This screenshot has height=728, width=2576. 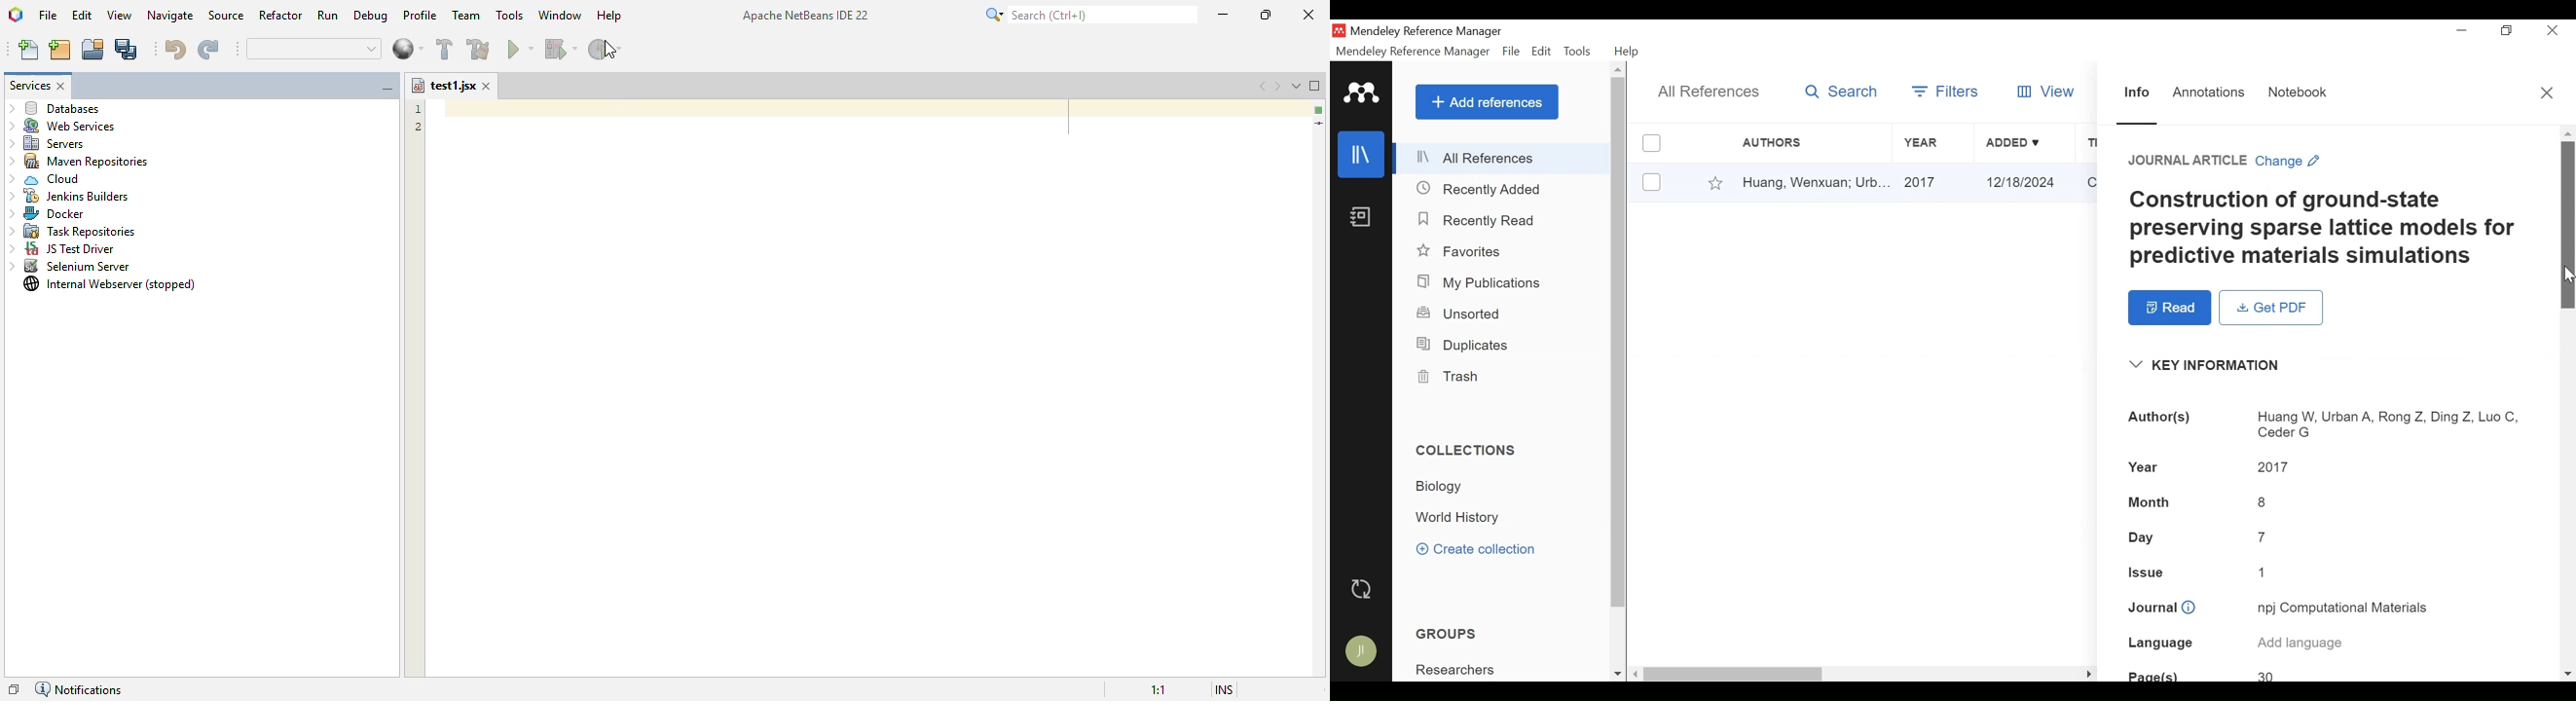 I want to click on Vertical Scroll bar, so click(x=1619, y=343).